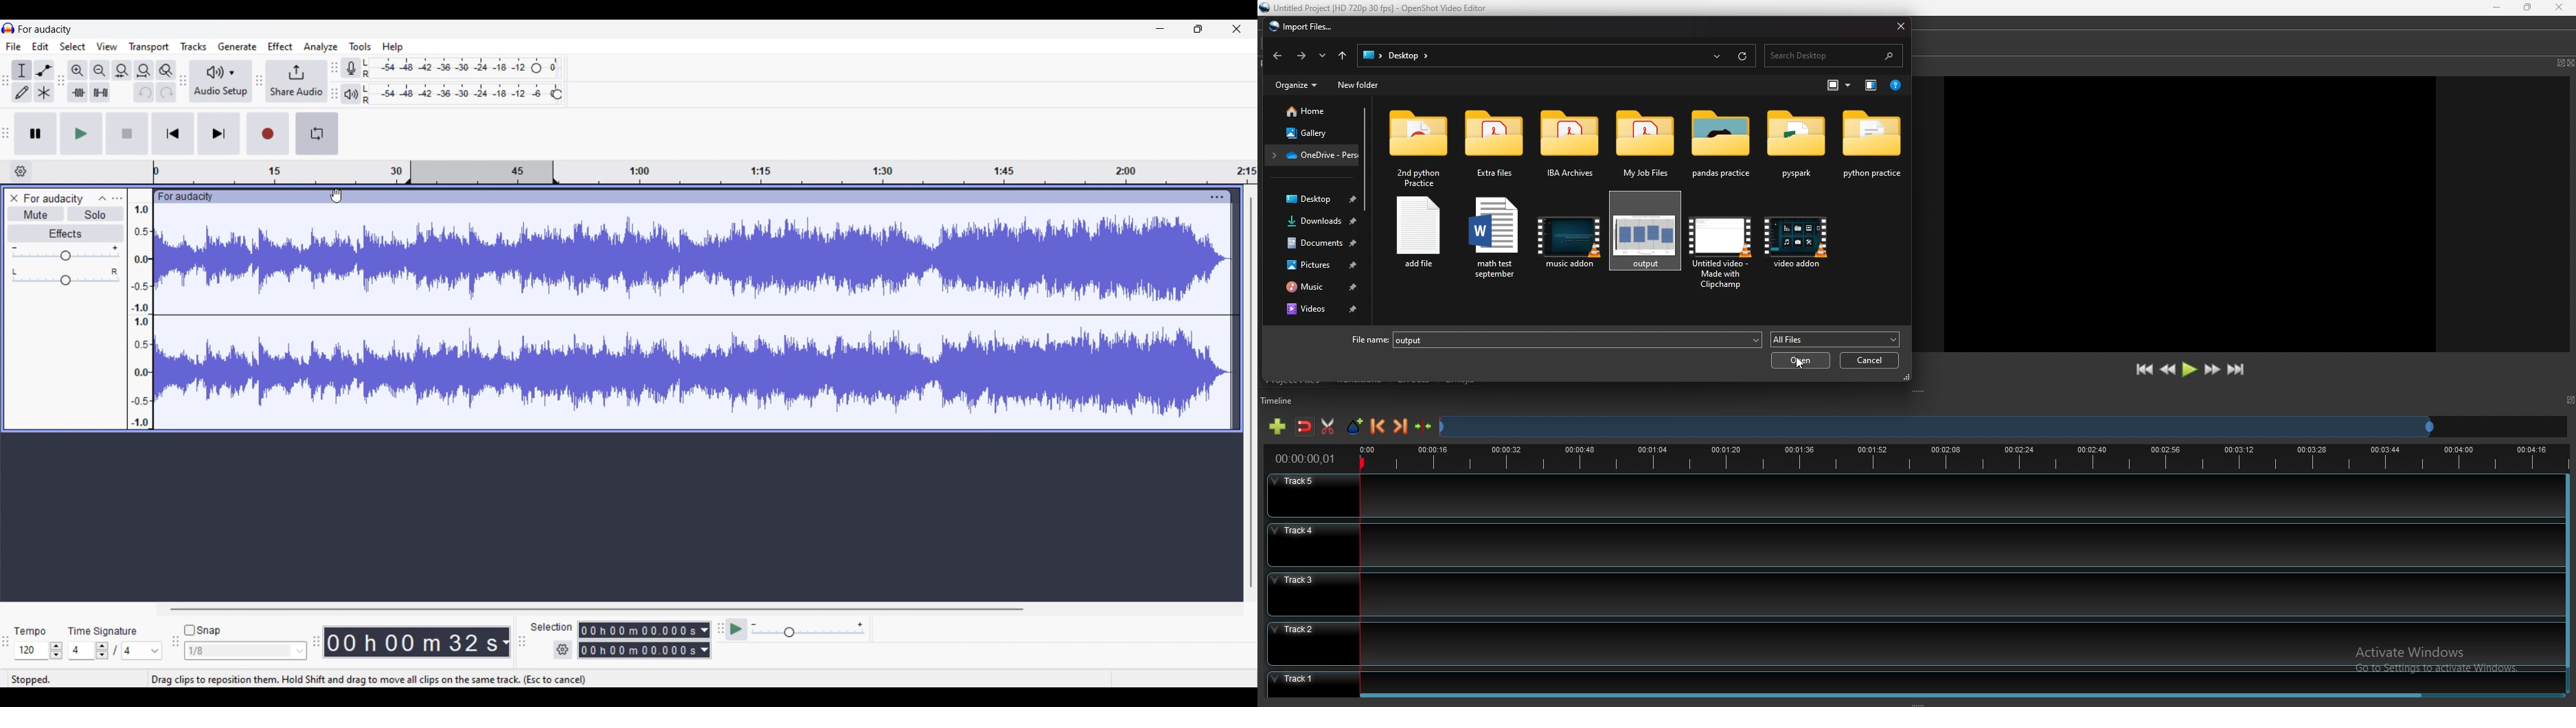  What do you see at coordinates (368, 679) in the screenshot?
I see `Instructions for cursor` at bounding box center [368, 679].